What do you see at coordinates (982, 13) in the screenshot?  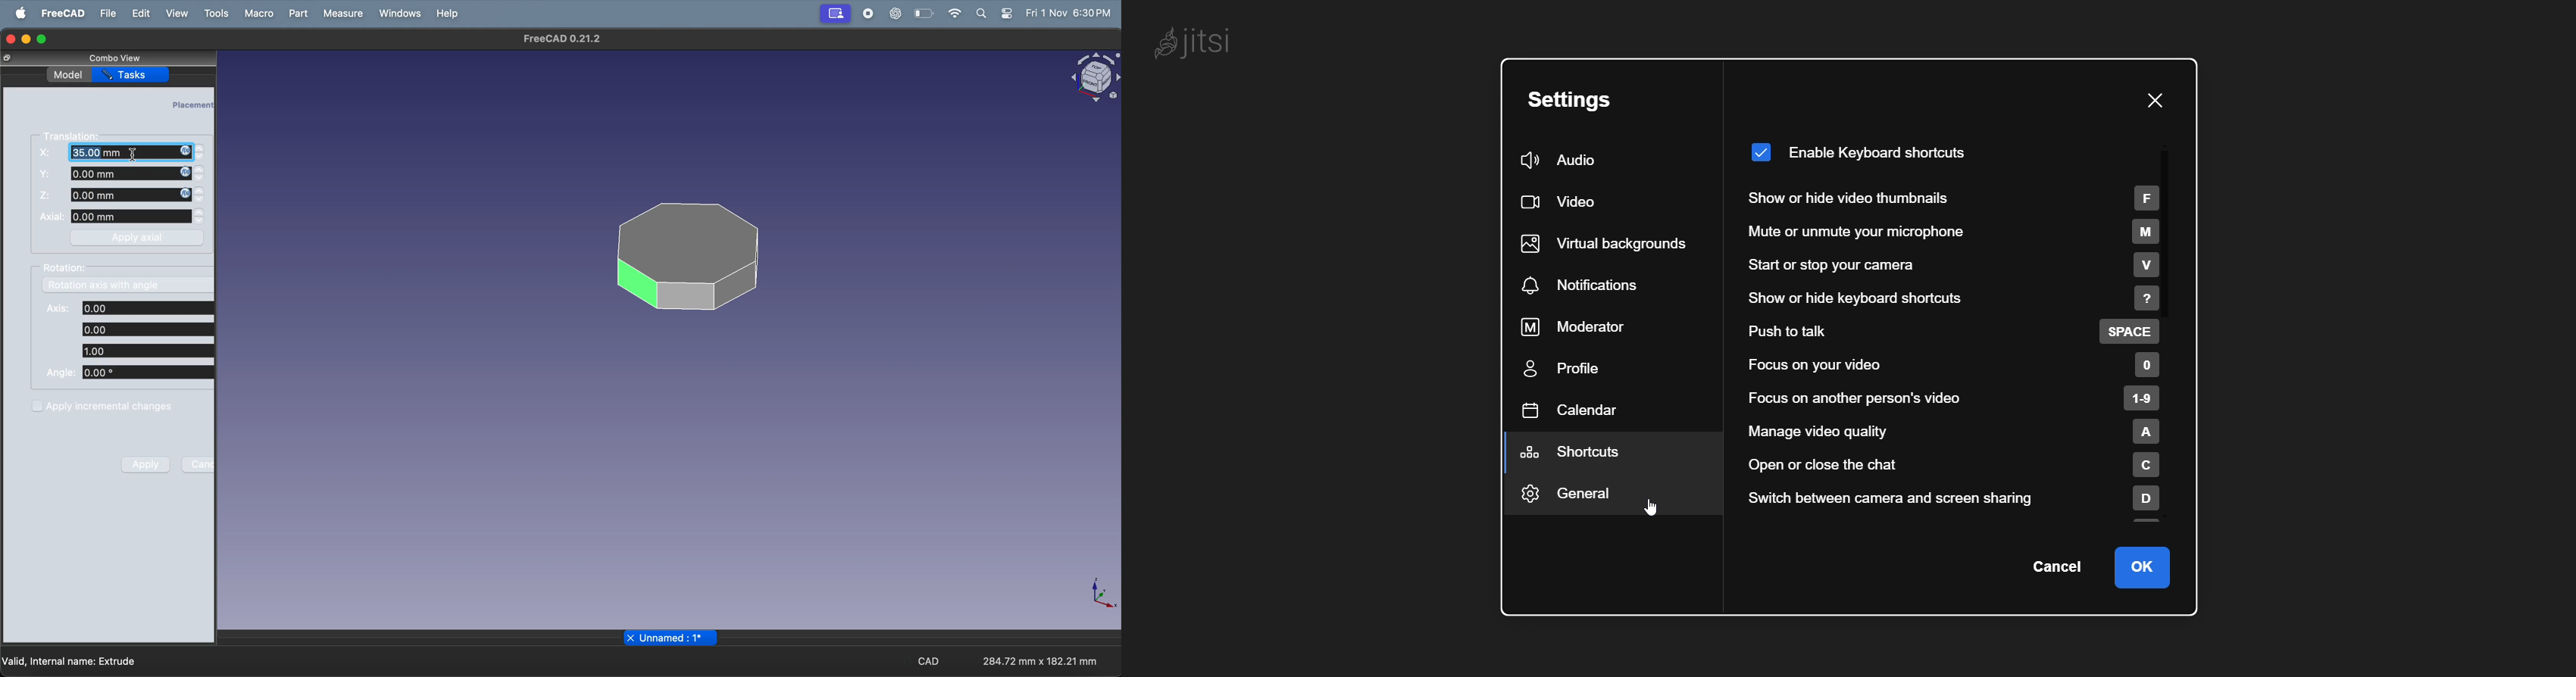 I see `search` at bounding box center [982, 13].